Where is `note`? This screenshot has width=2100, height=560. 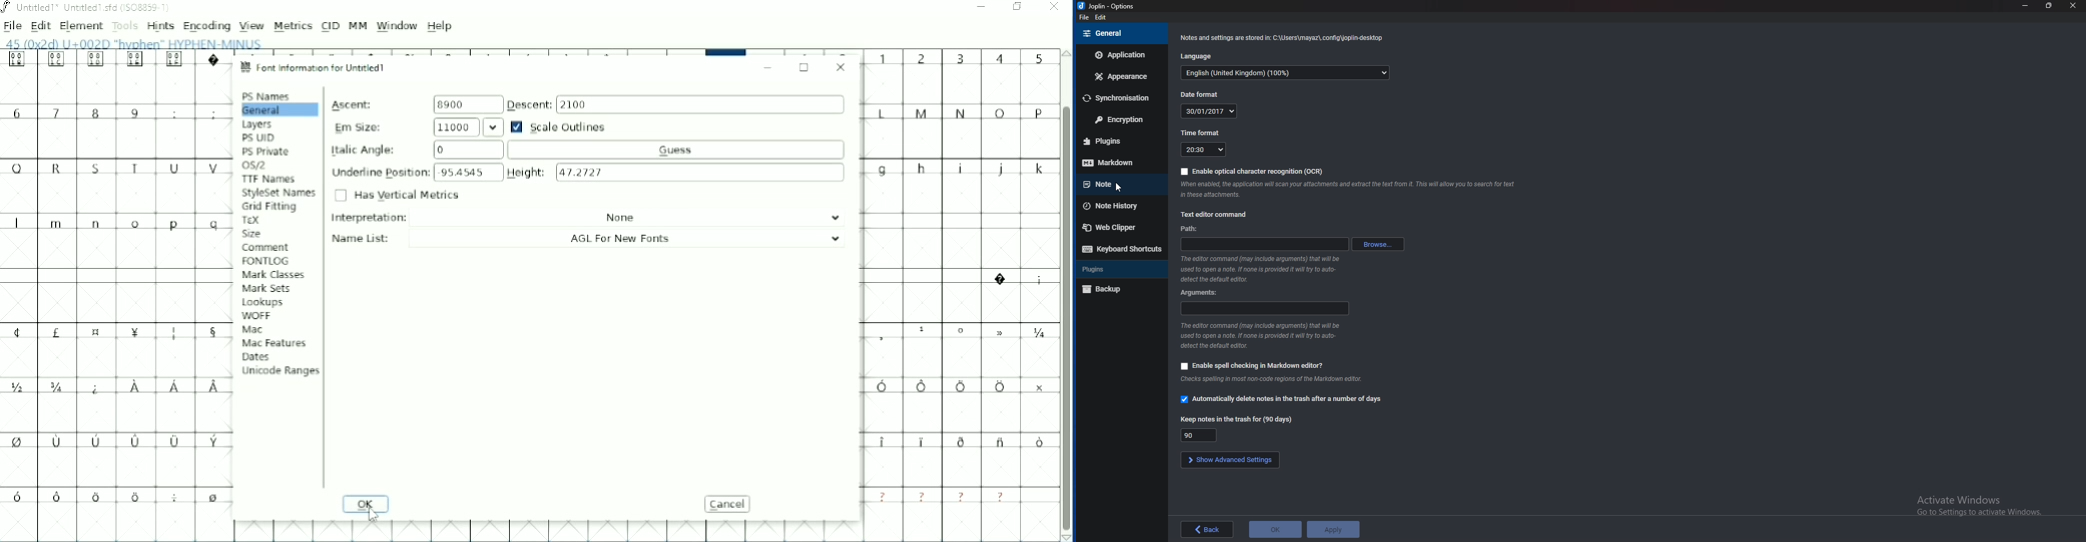
note is located at coordinates (1116, 184).